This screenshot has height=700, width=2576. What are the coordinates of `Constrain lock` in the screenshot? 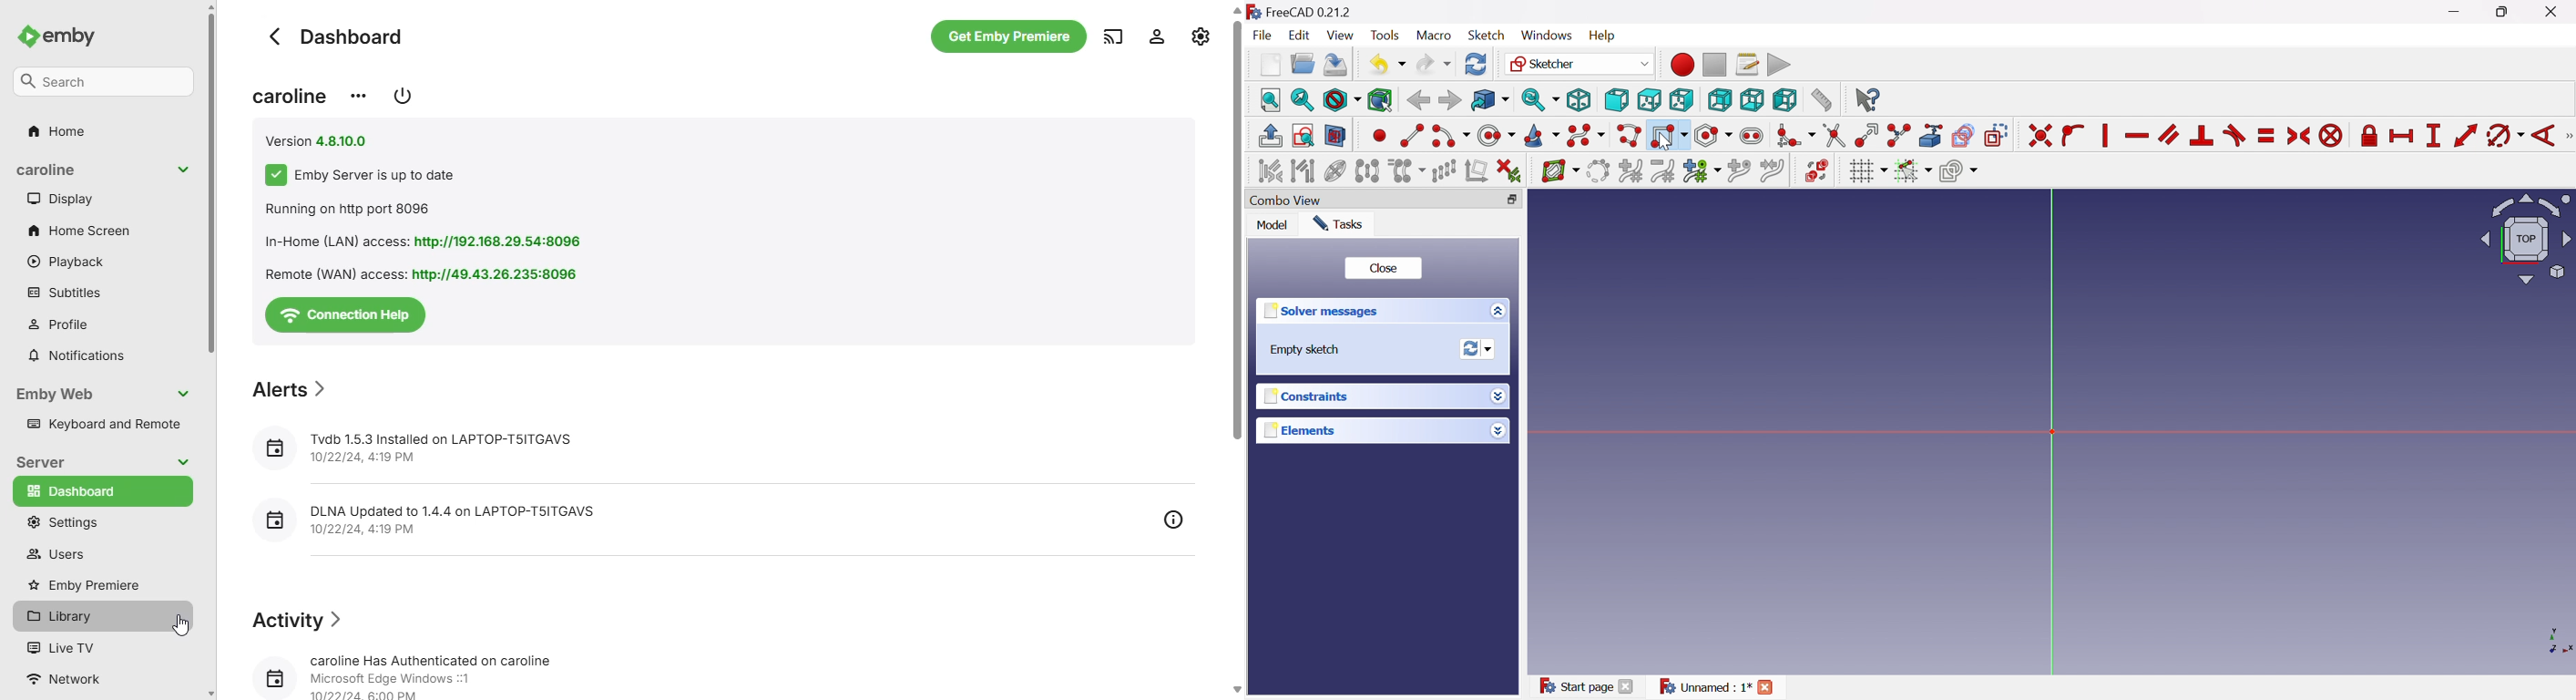 It's located at (2368, 137).